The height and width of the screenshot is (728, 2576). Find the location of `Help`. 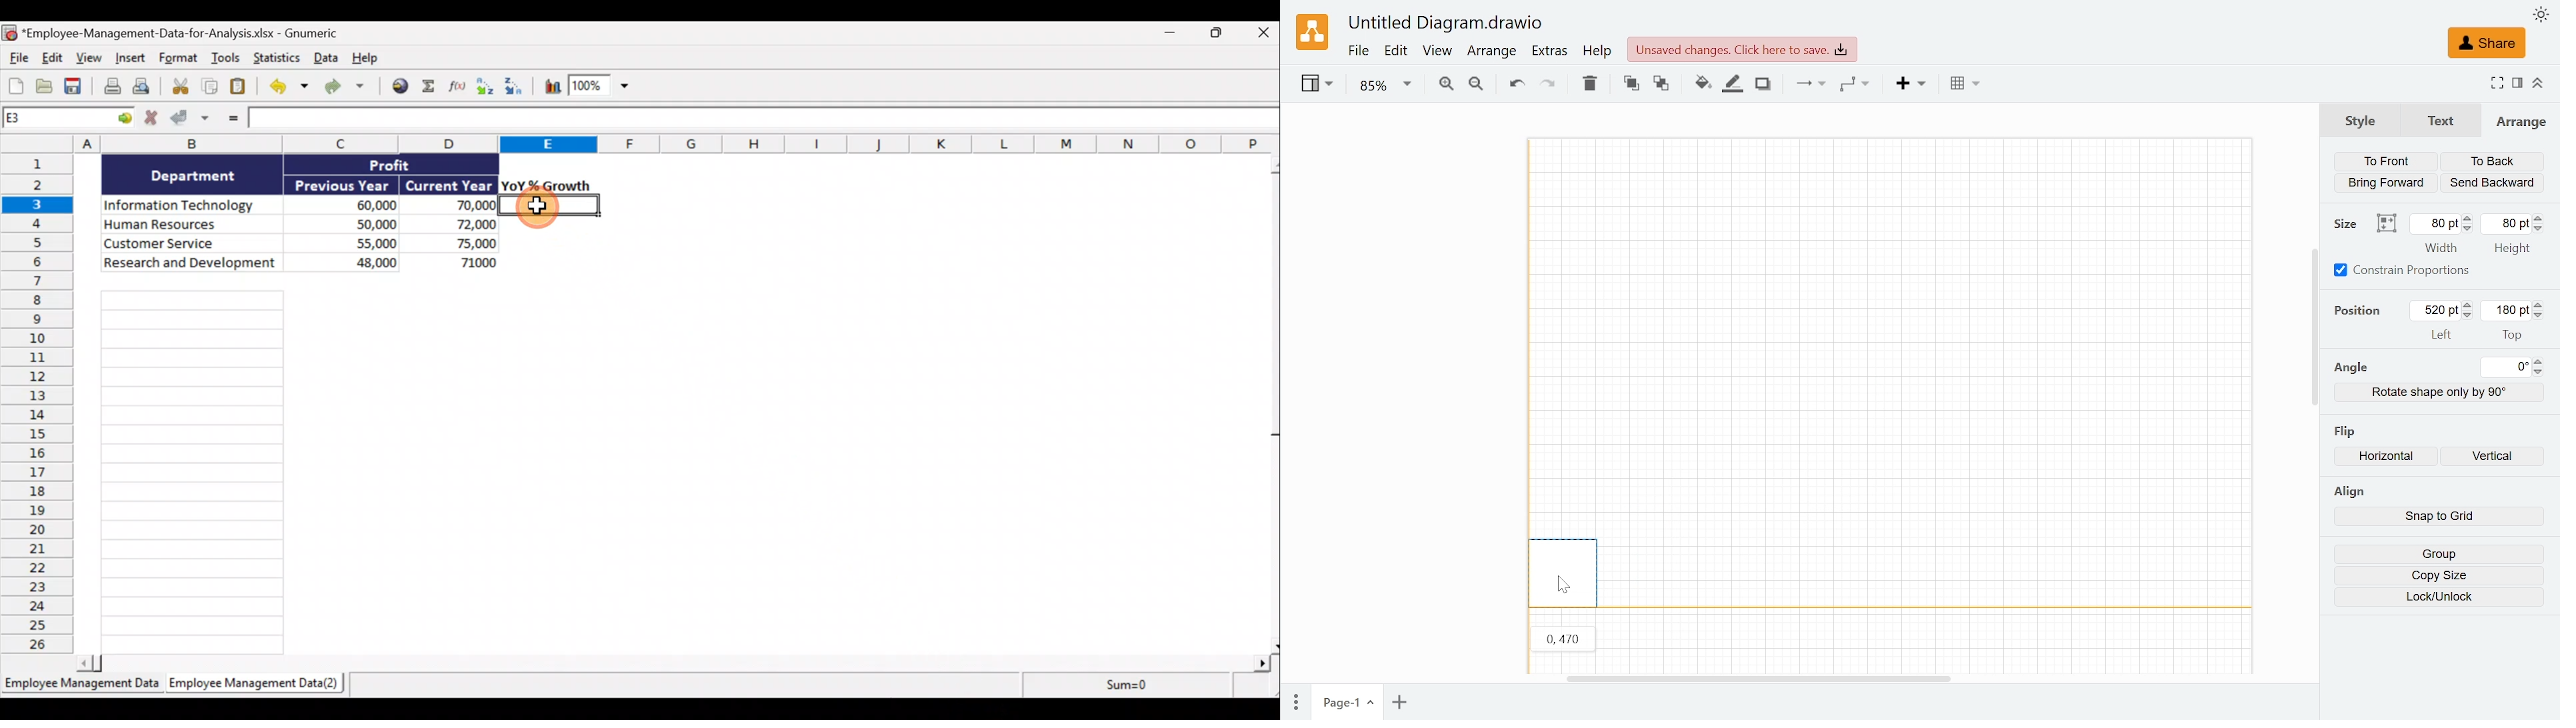

Help is located at coordinates (1598, 51).